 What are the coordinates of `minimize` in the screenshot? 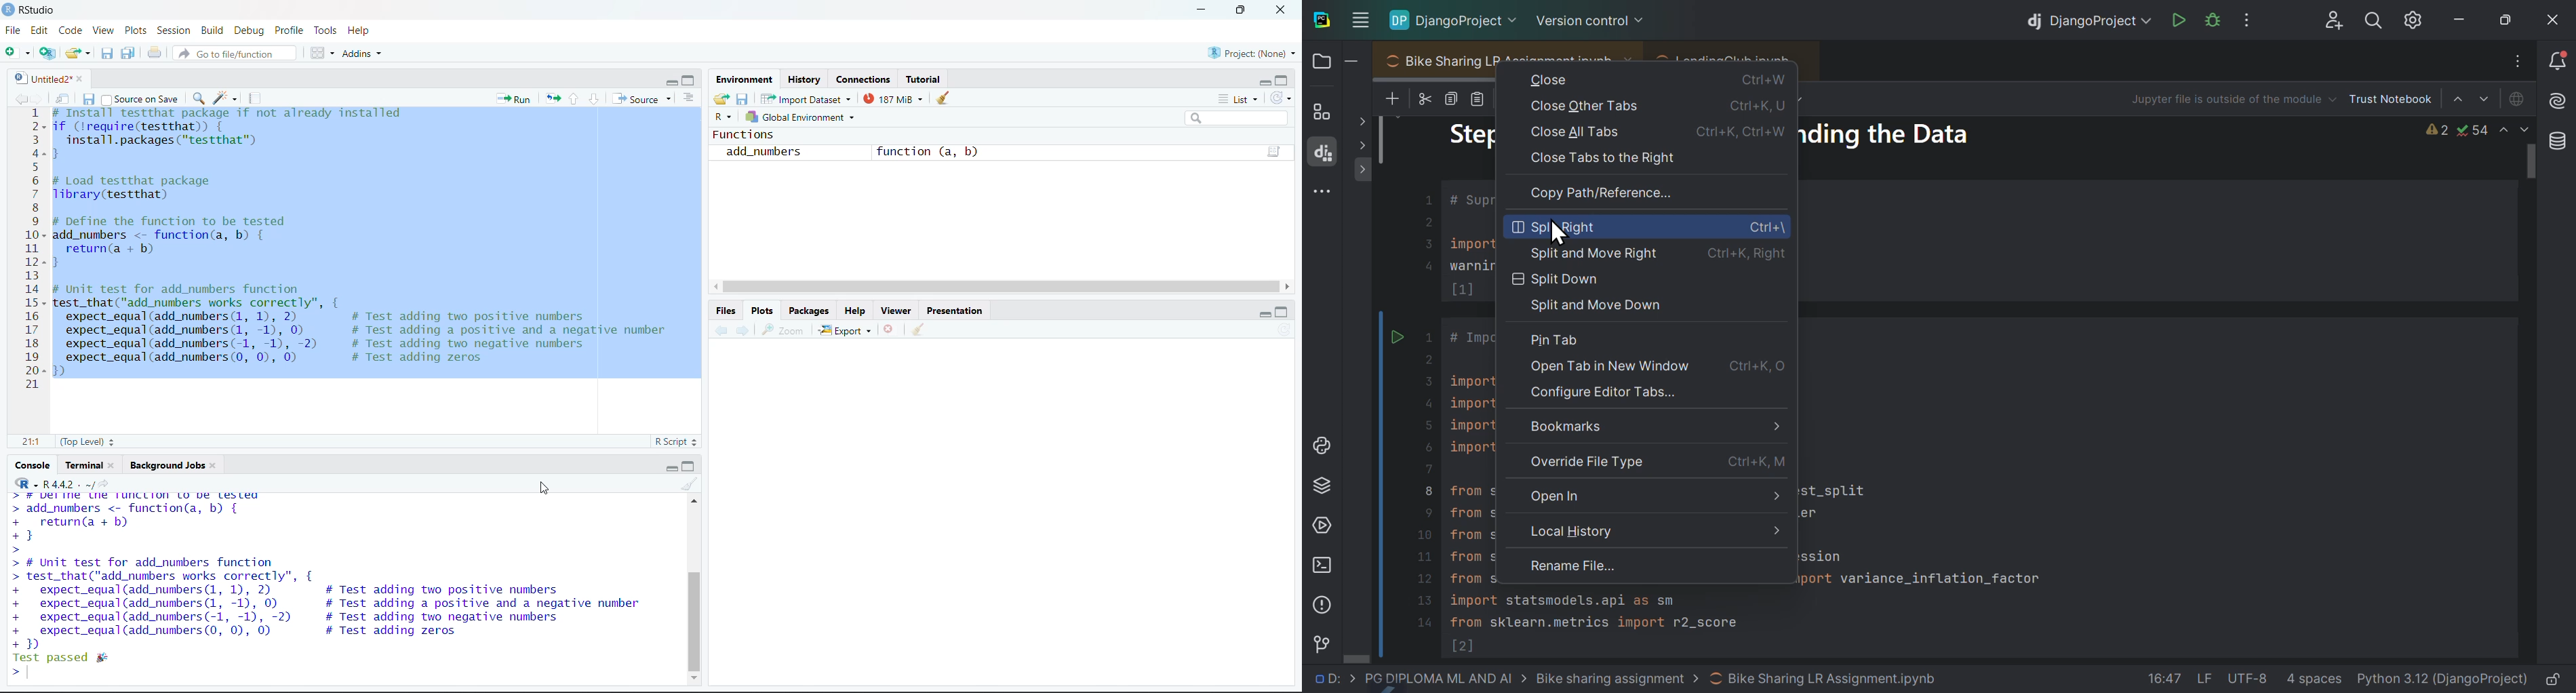 It's located at (1264, 82).